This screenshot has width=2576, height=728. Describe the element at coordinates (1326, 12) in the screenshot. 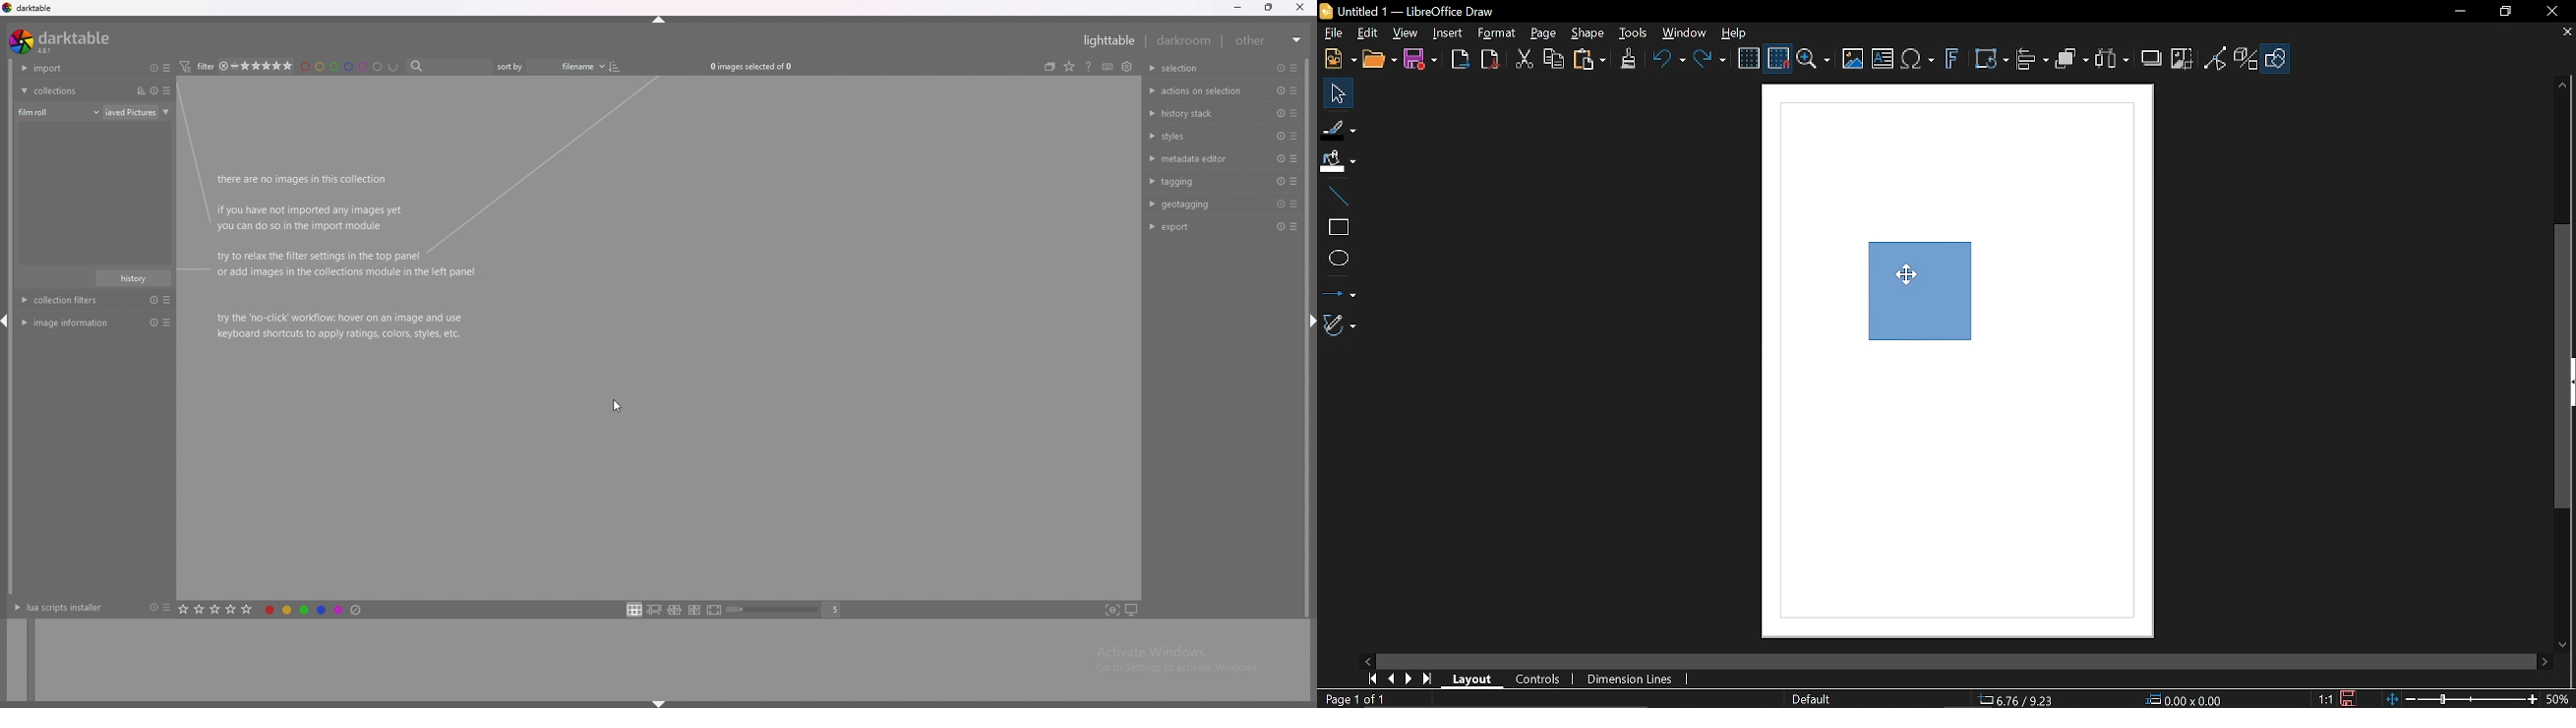

I see `LibreOffice Logo` at that location.